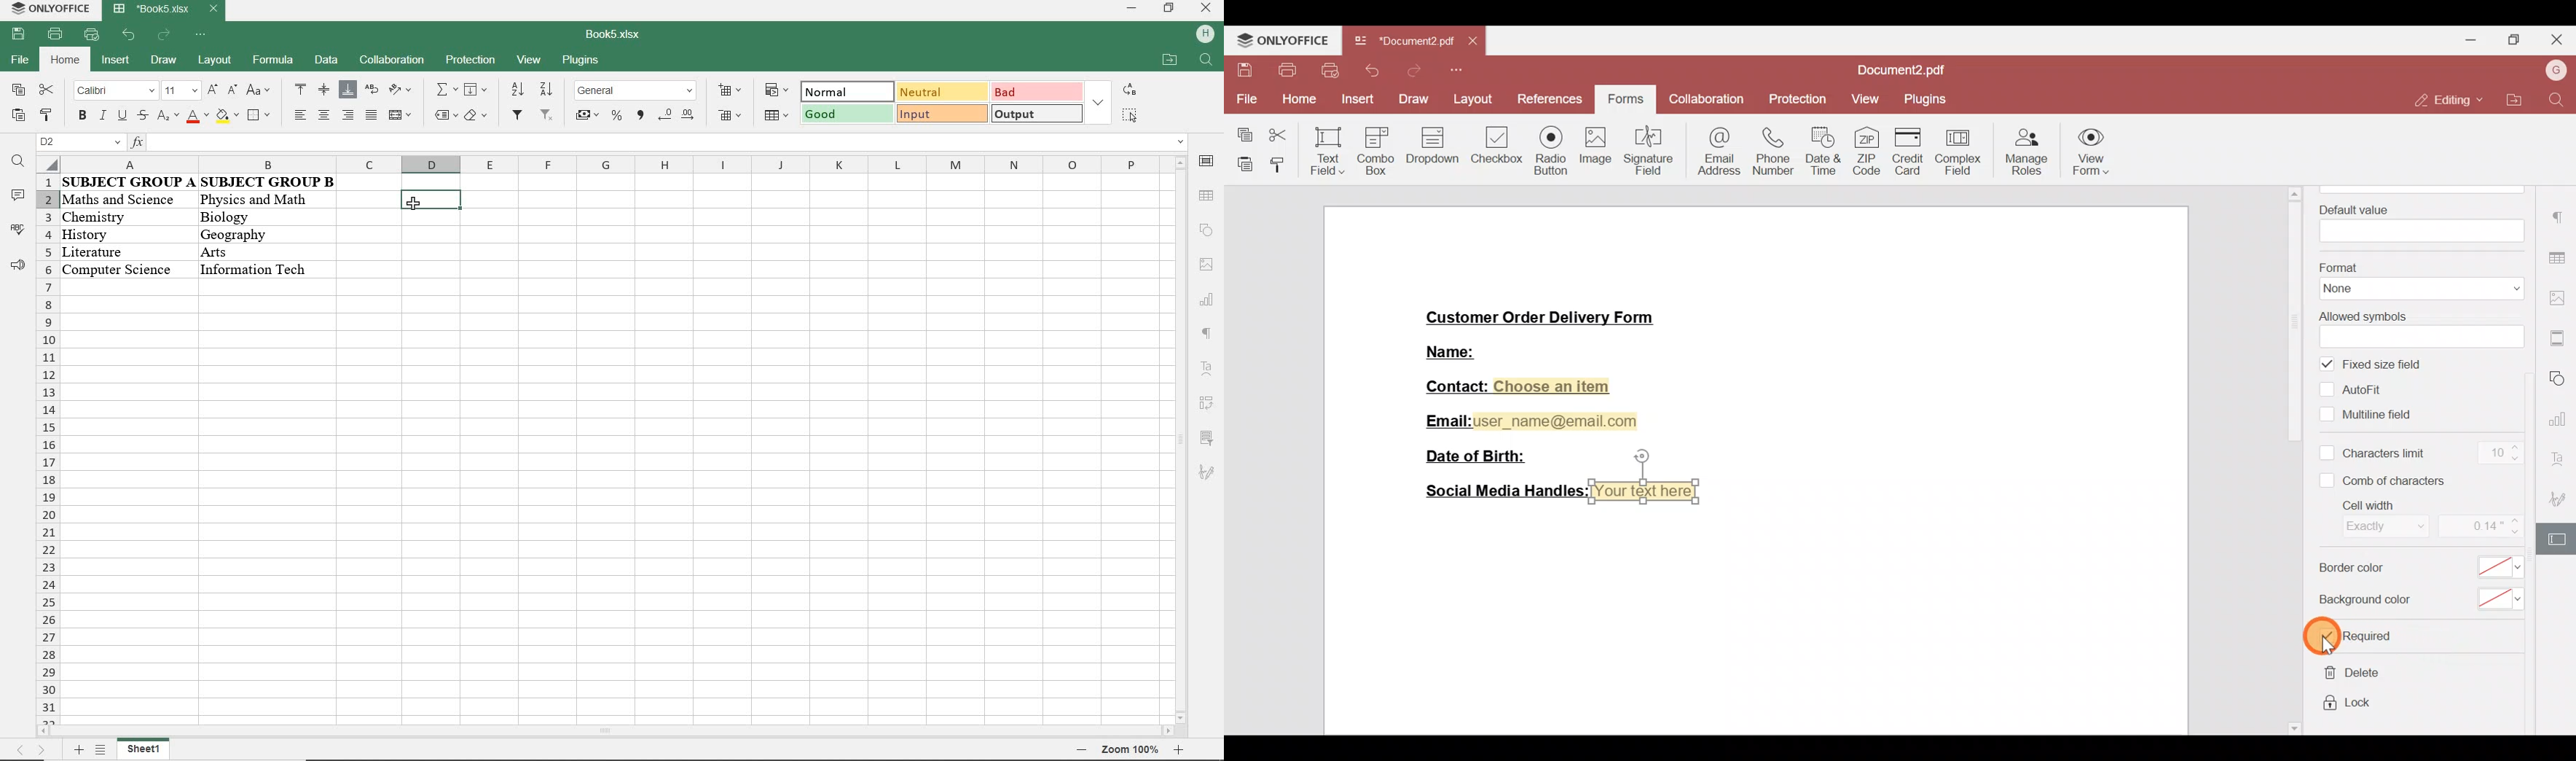 The width and height of the screenshot is (2576, 784). I want to click on data, so click(201, 182).